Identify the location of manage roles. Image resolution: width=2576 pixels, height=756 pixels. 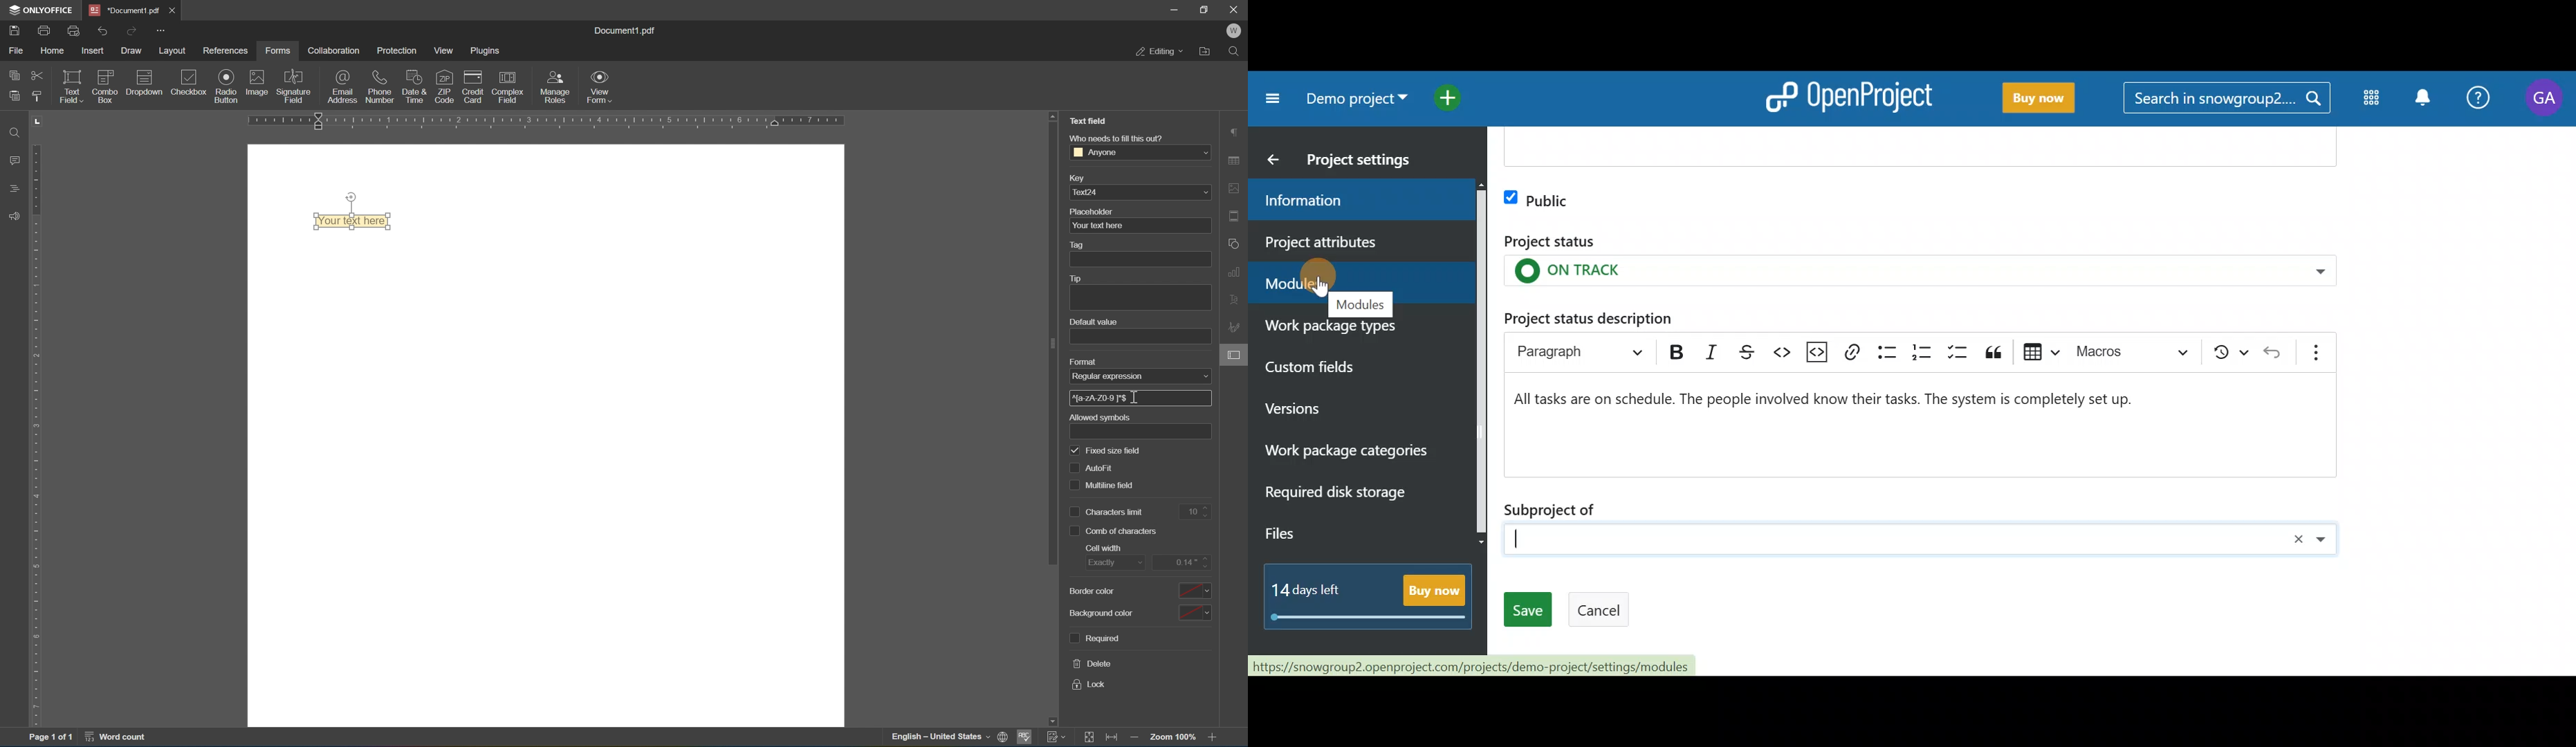
(558, 88).